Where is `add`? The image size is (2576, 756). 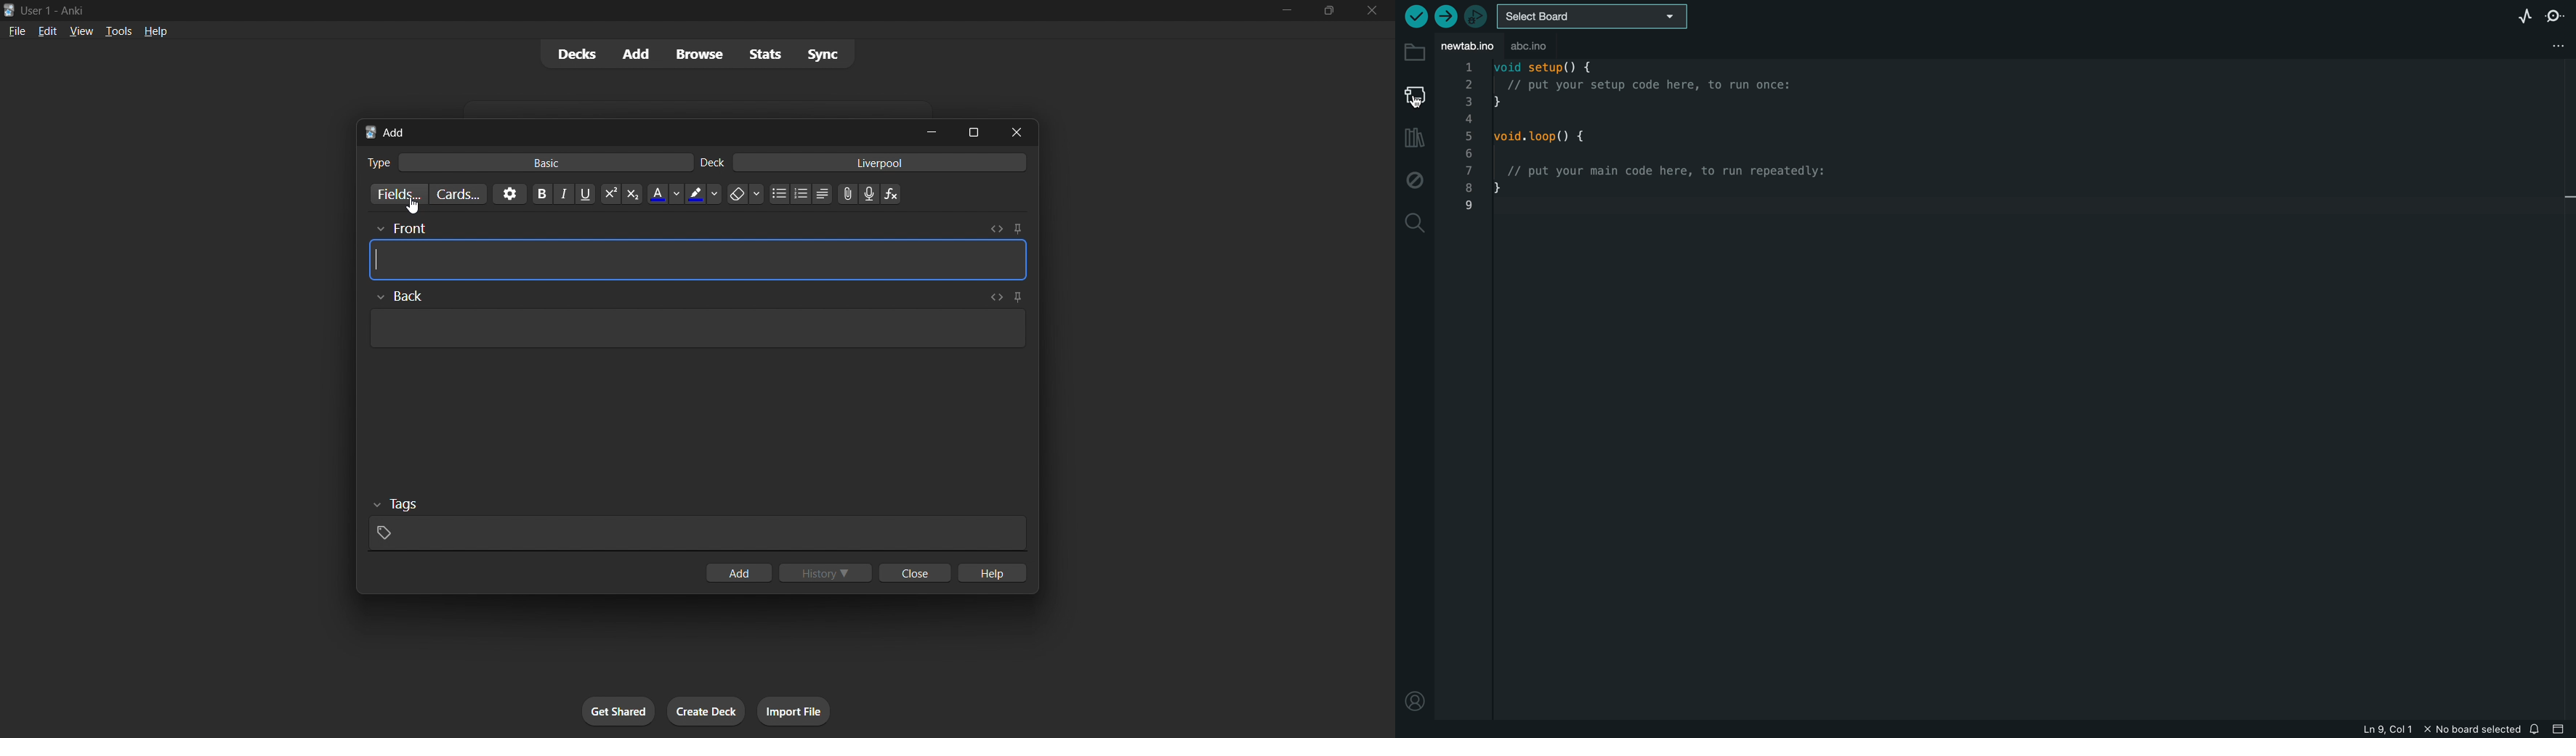
add is located at coordinates (637, 54).